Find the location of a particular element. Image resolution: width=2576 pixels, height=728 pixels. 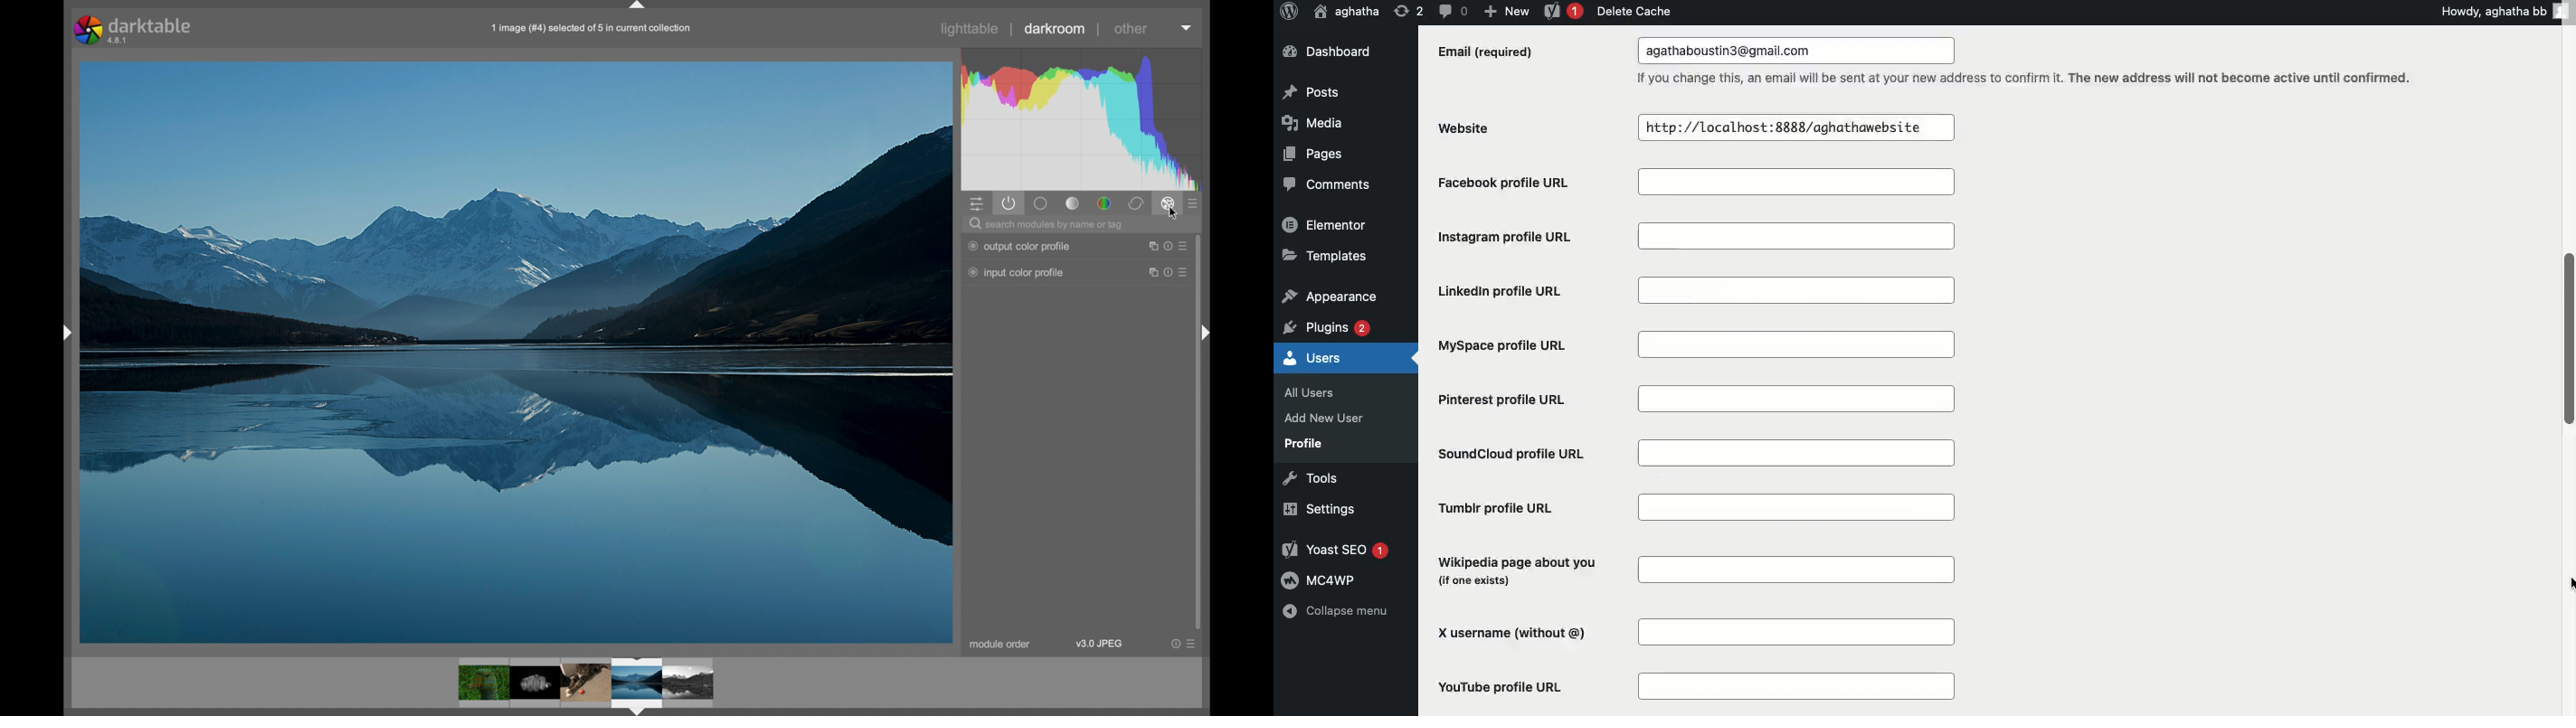

All Users is located at coordinates (1319, 391).